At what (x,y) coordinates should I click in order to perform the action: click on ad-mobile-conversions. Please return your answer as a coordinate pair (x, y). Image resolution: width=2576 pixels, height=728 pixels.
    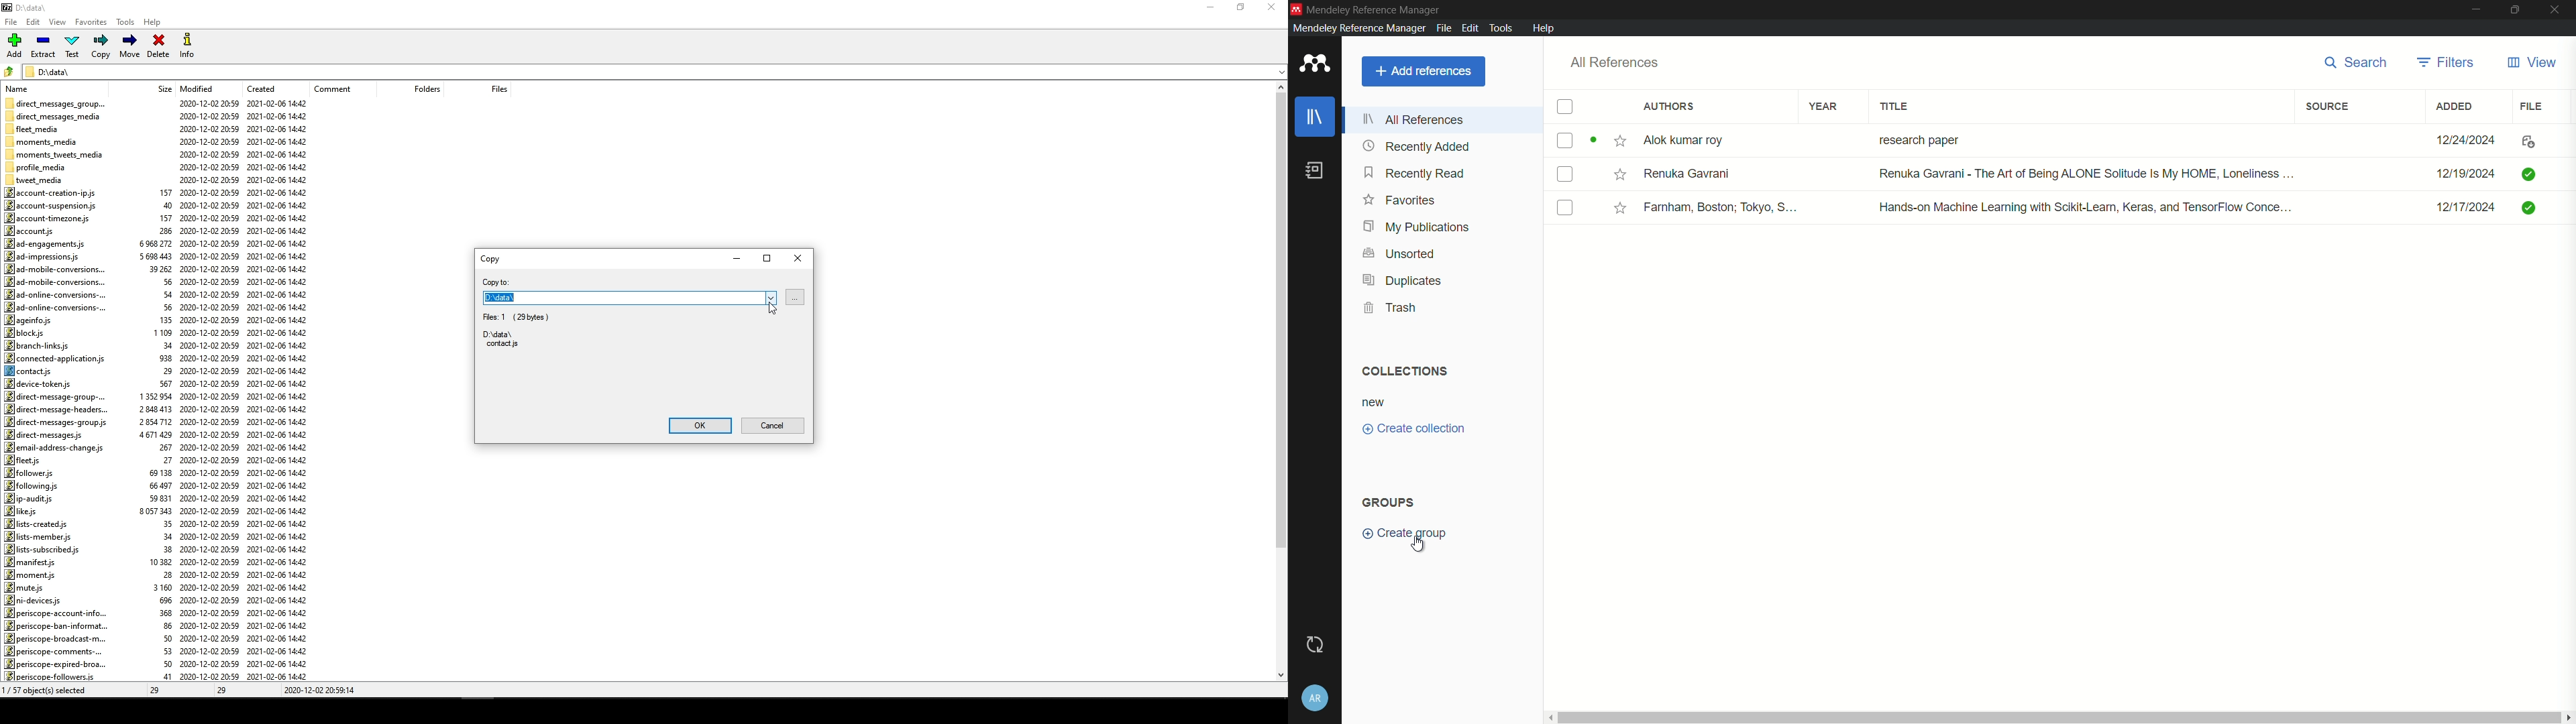
    Looking at the image, I should click on (54, 269).